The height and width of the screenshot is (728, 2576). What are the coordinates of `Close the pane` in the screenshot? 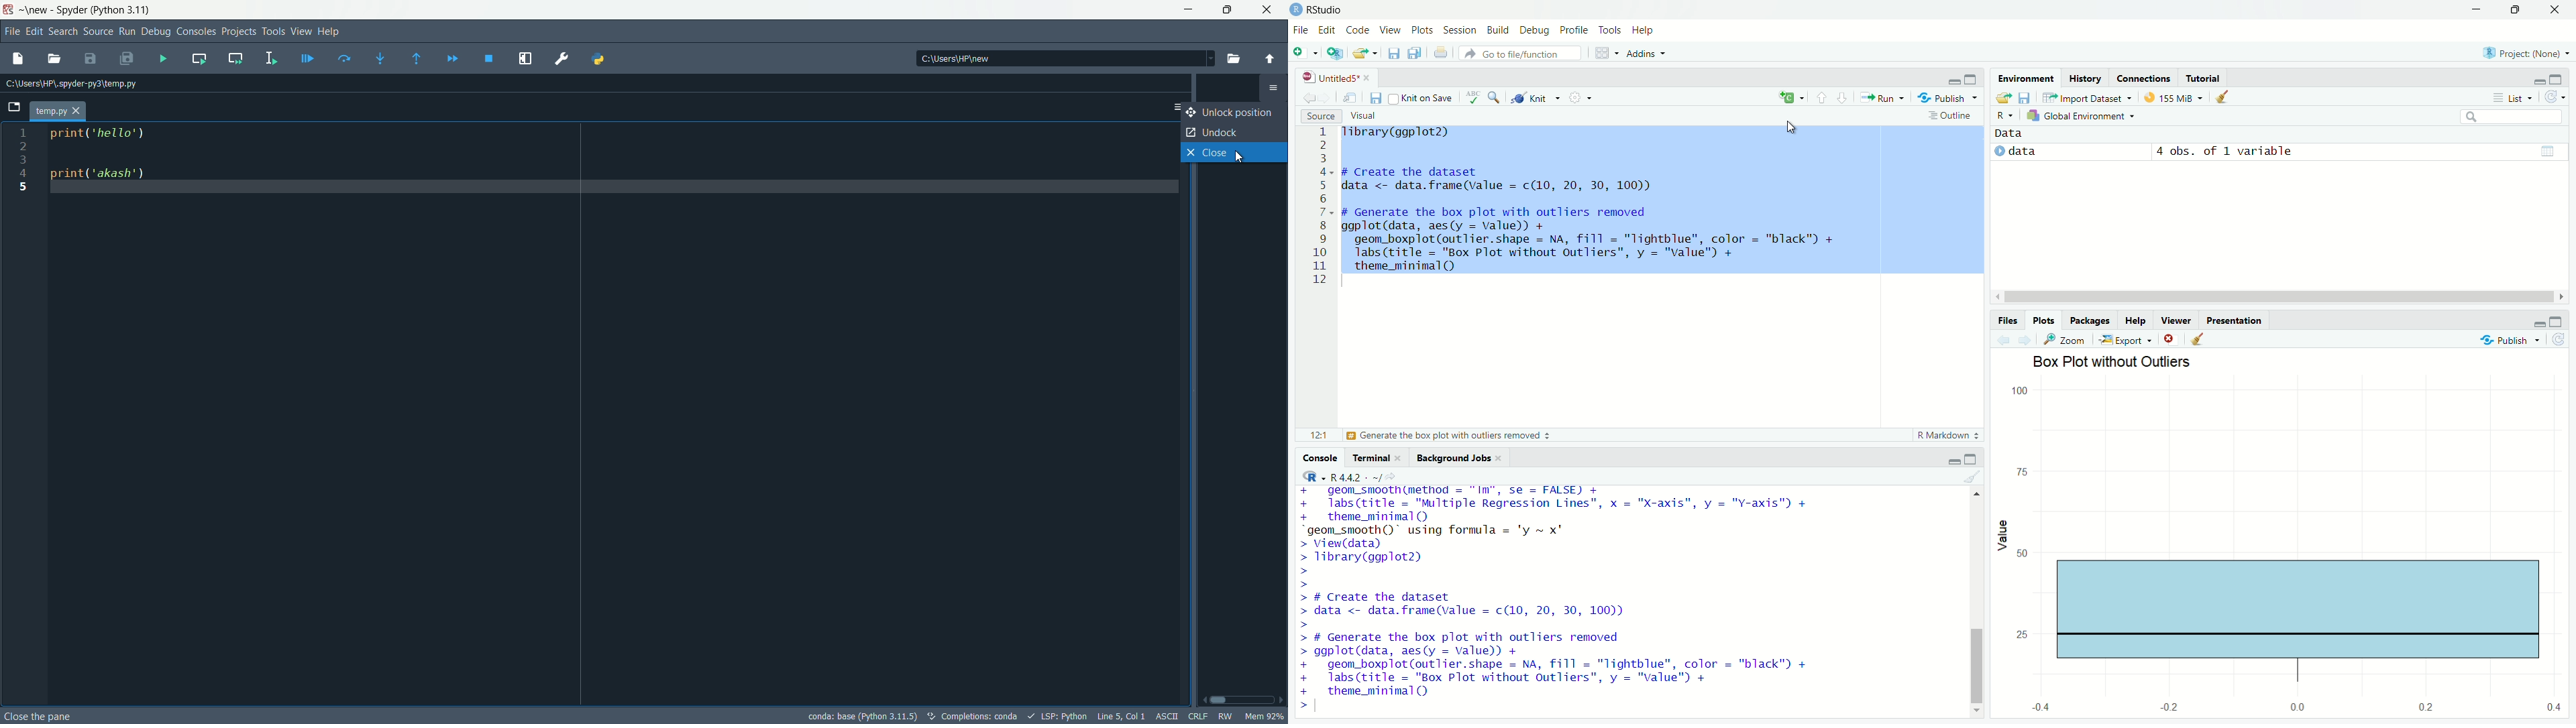 It's located at (41, 715).